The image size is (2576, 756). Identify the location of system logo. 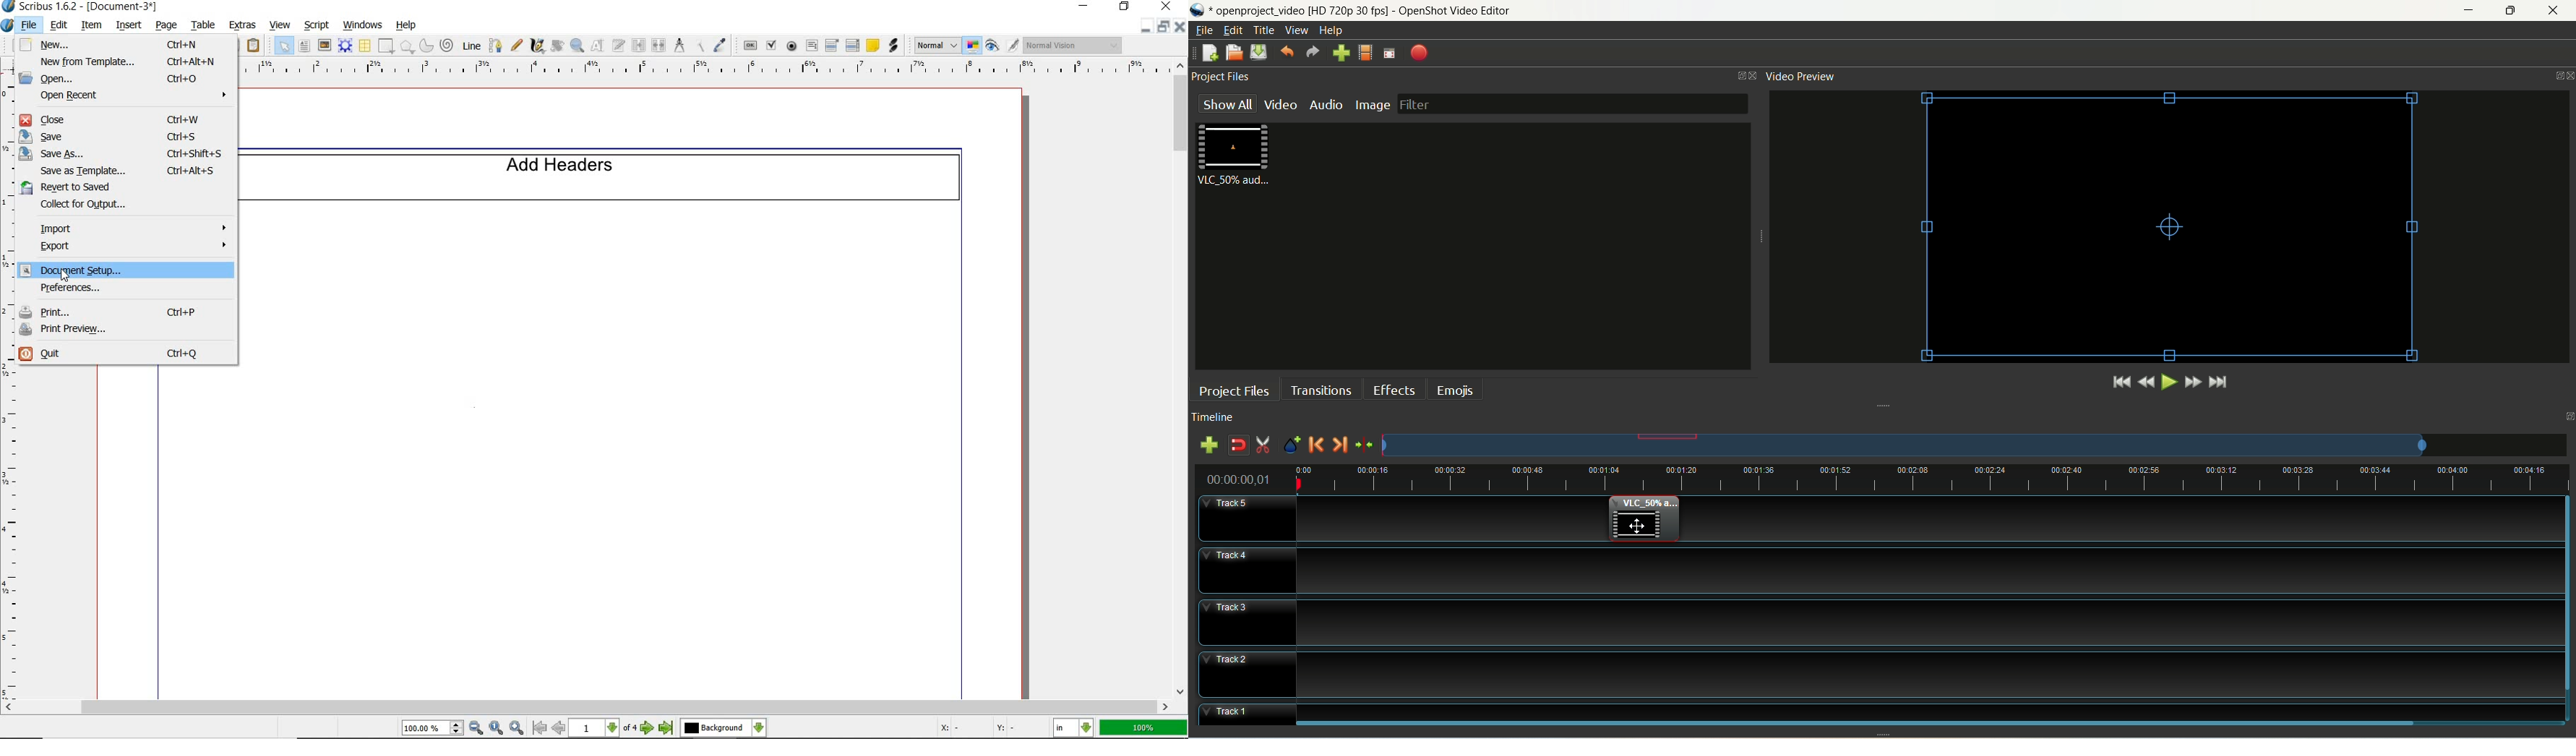
(8, 26).